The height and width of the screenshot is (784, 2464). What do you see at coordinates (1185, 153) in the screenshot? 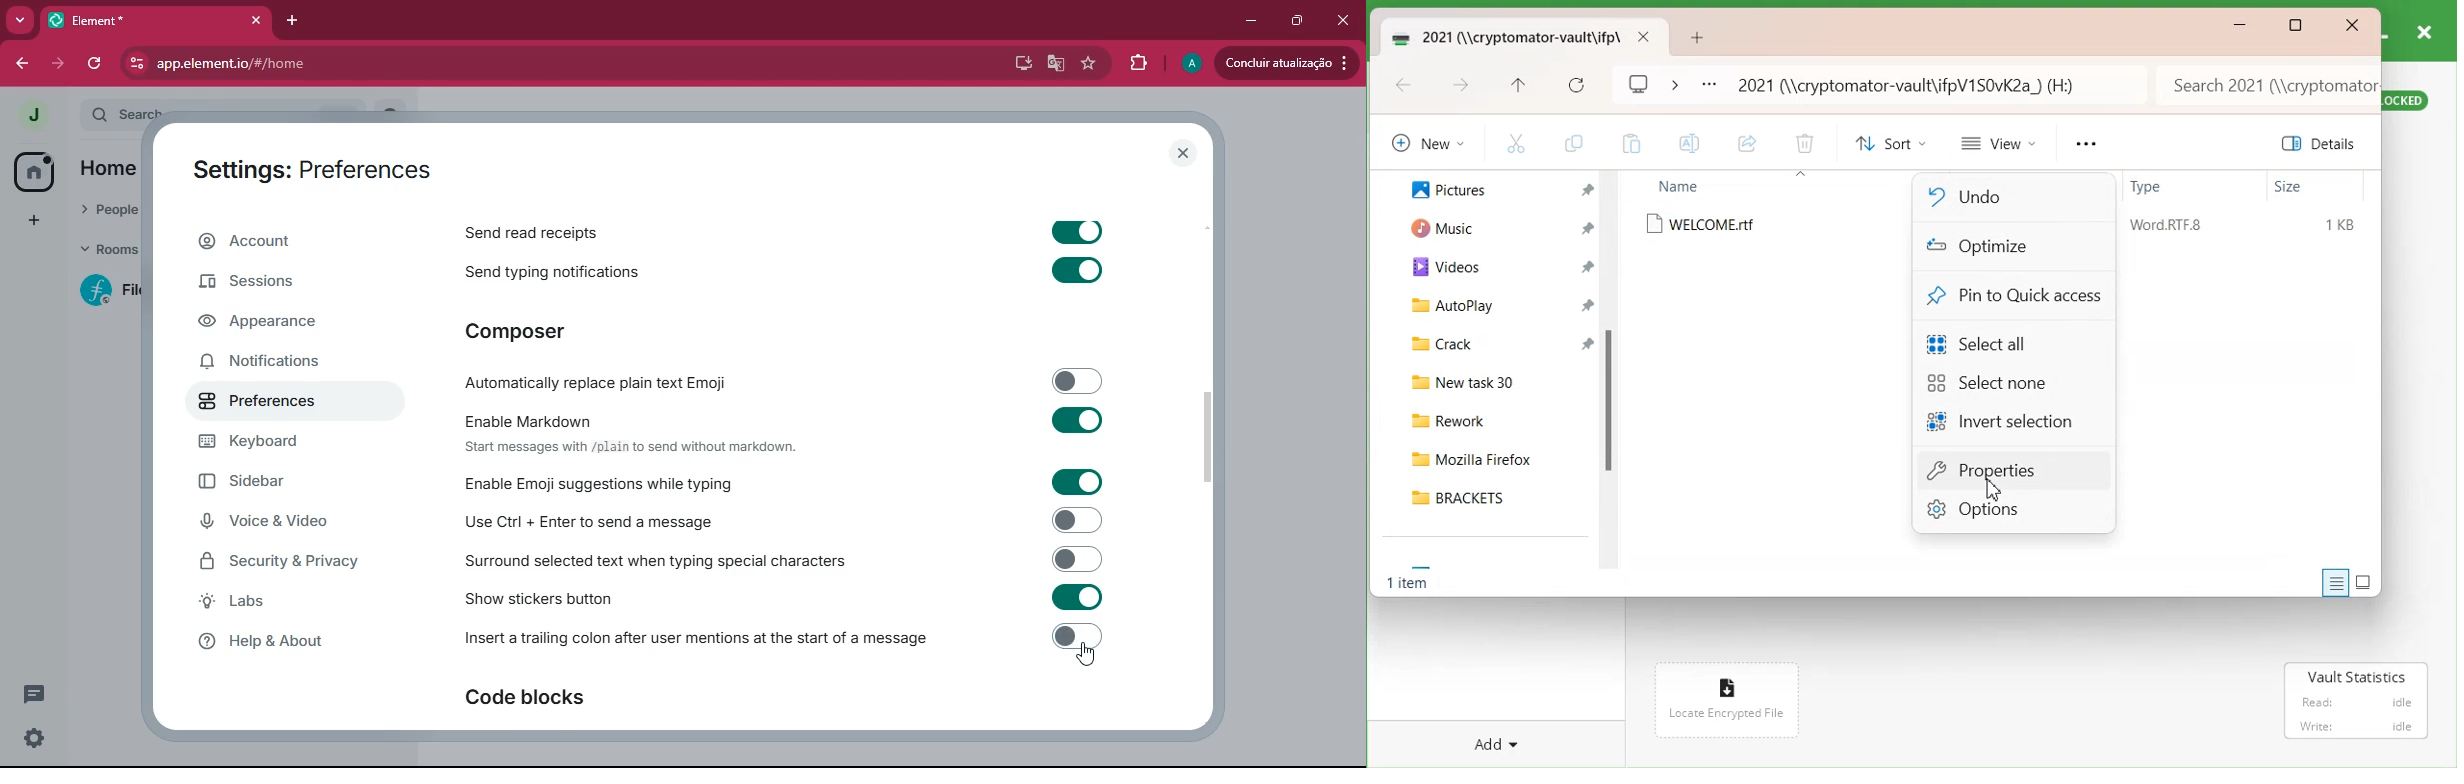
I see `close` at bounding box center [1185, 153].